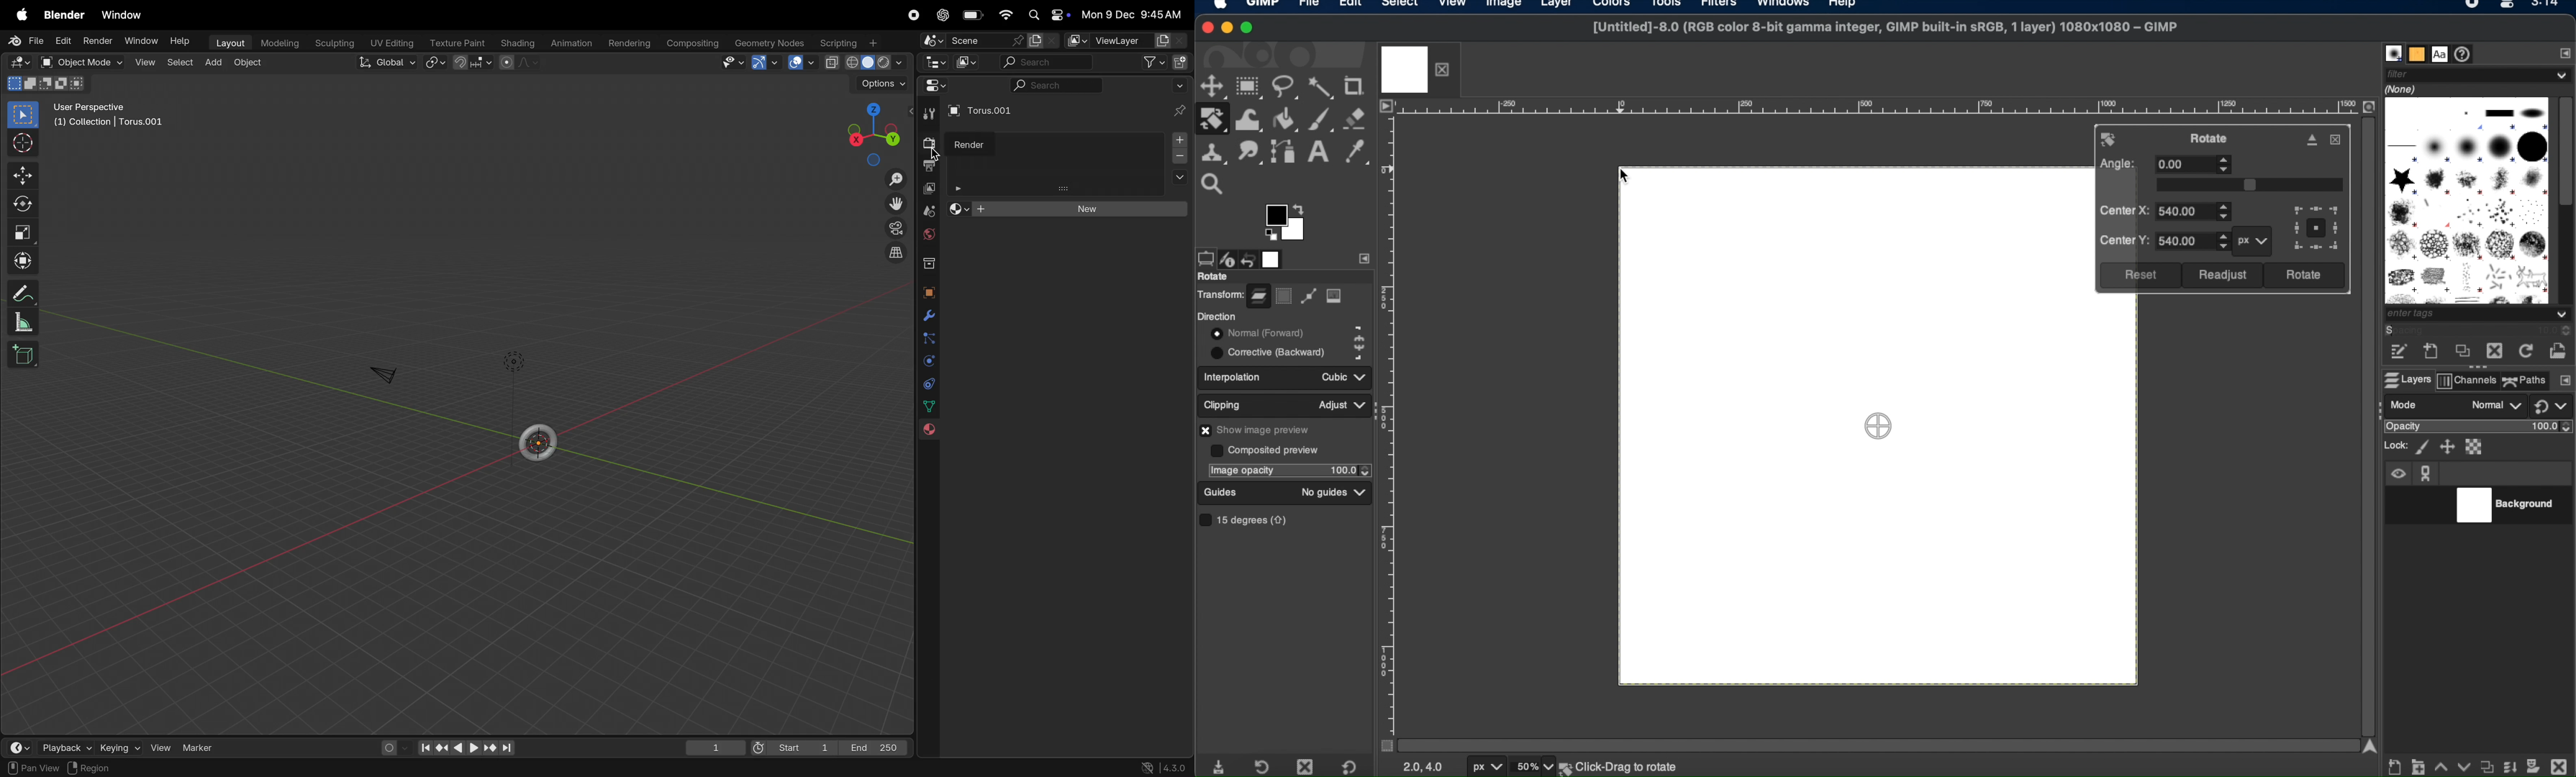 This screenshot has width=2576, height=784. I want to click on shading, so click(519, 43).